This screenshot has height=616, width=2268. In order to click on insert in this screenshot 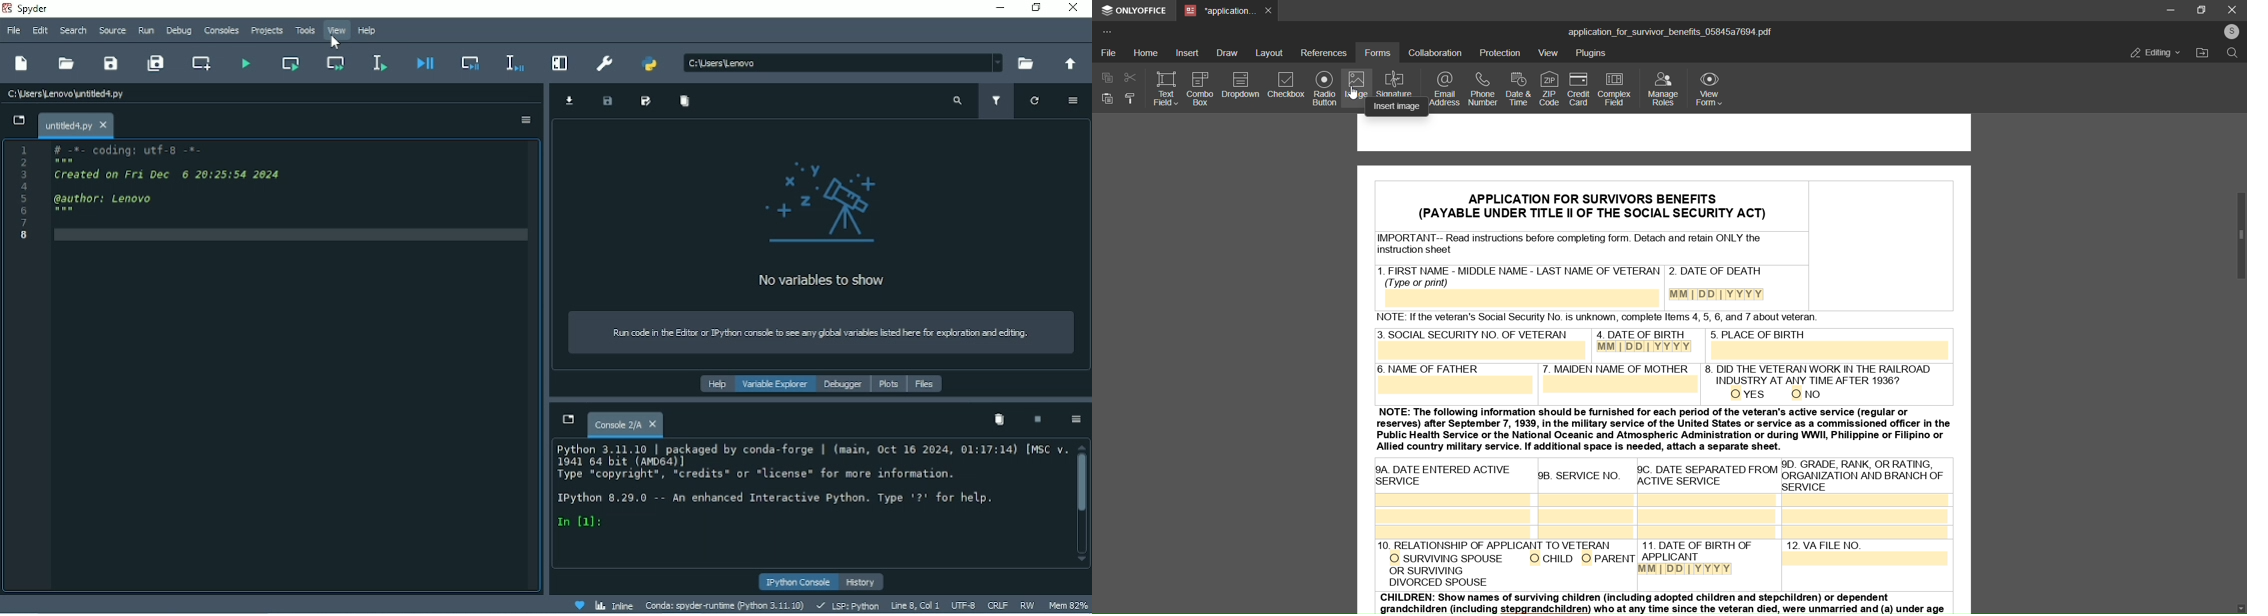, I will do `click(1188, 54)`.